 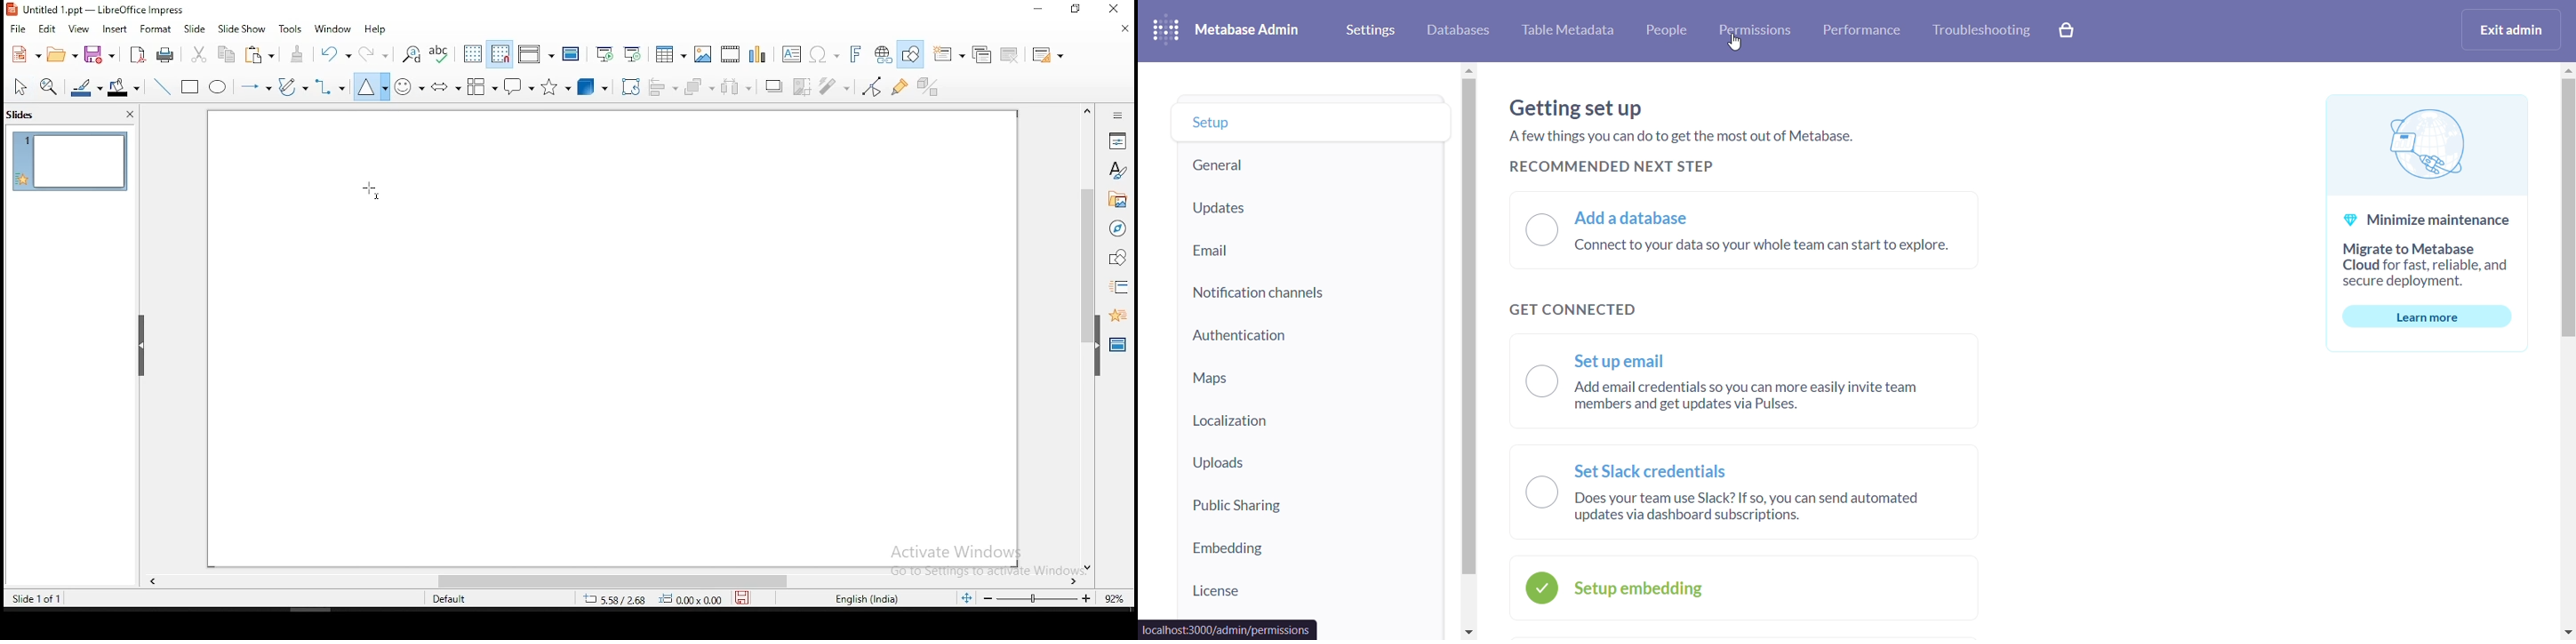 I want to click on slide, so click(x=69, y=160).